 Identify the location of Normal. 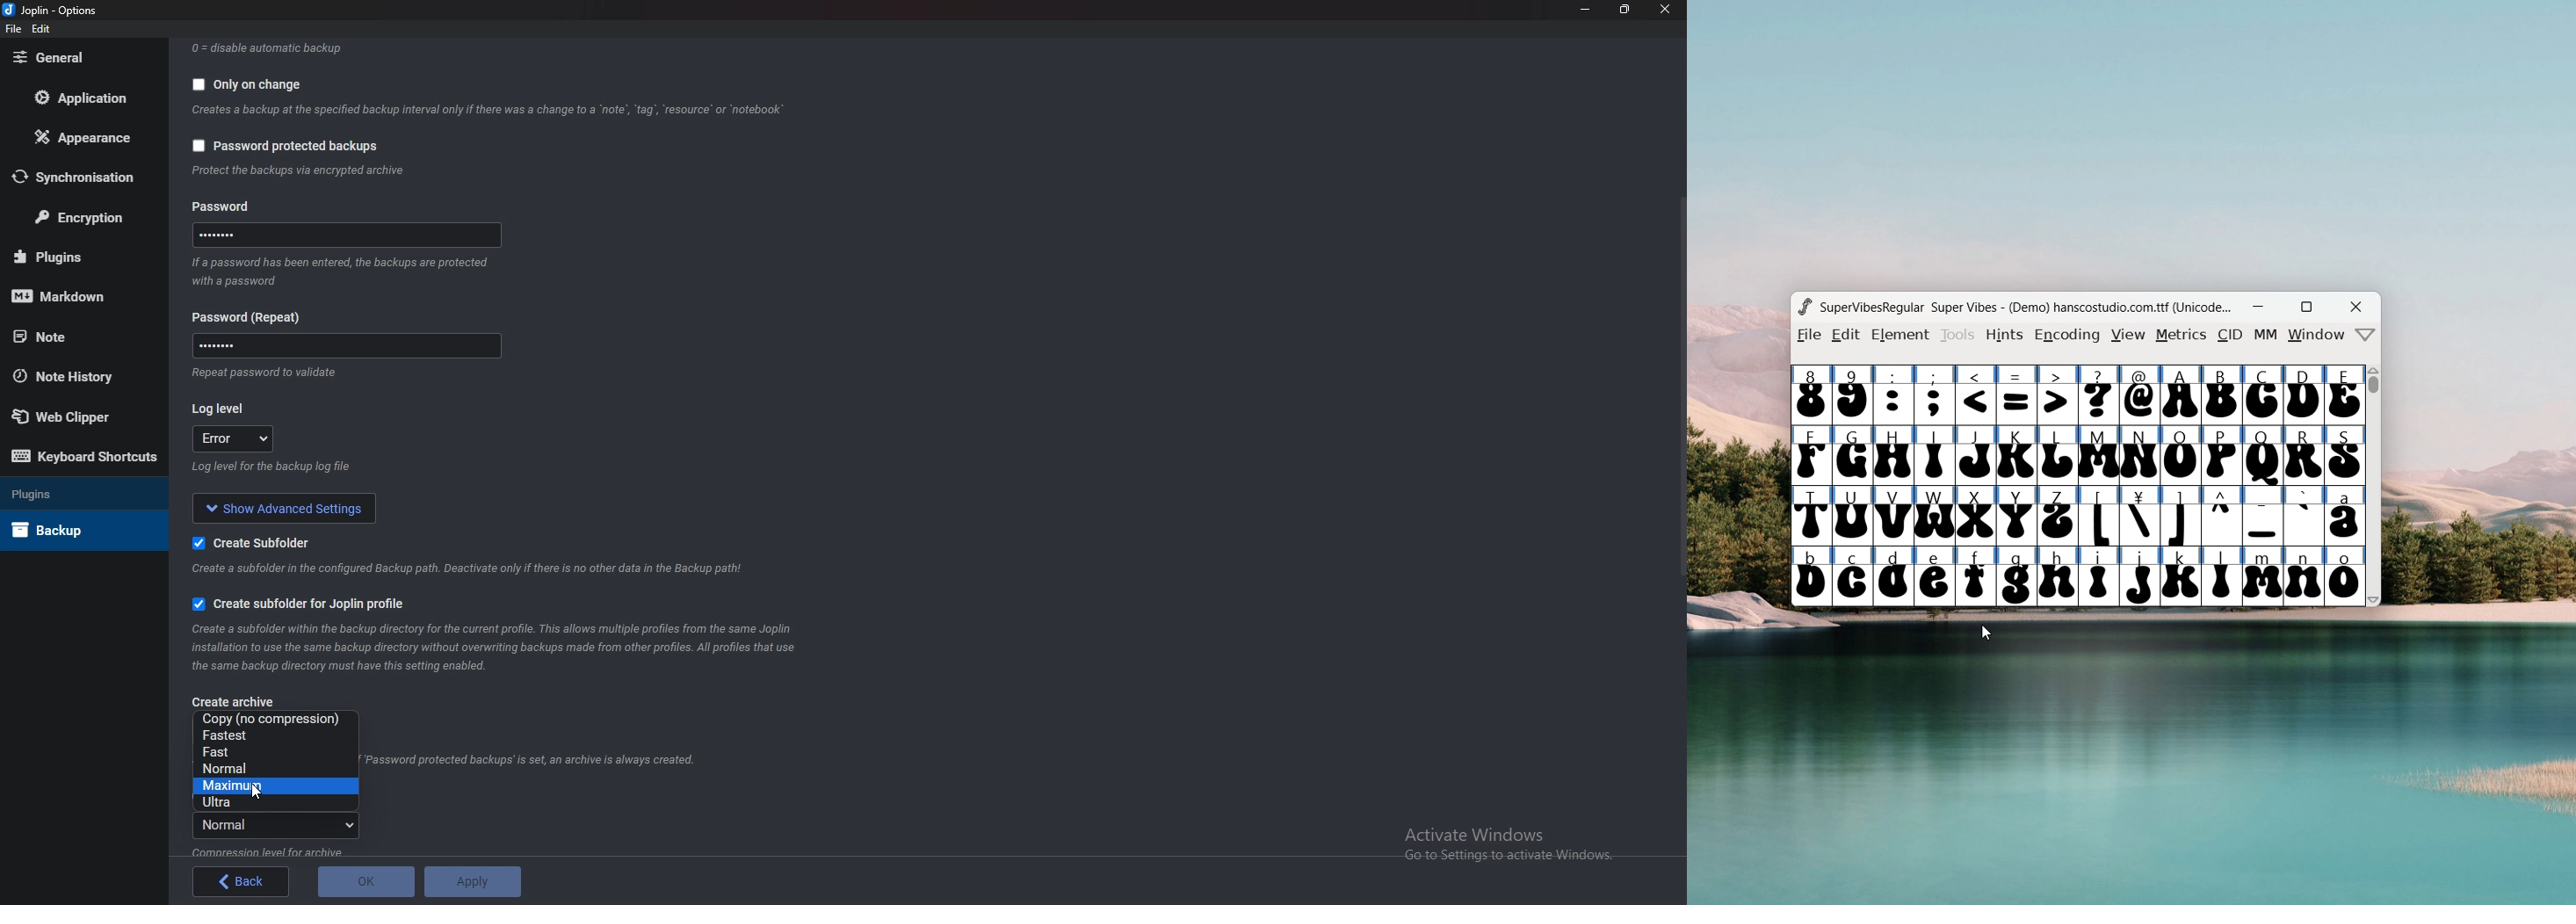
(264, 769).